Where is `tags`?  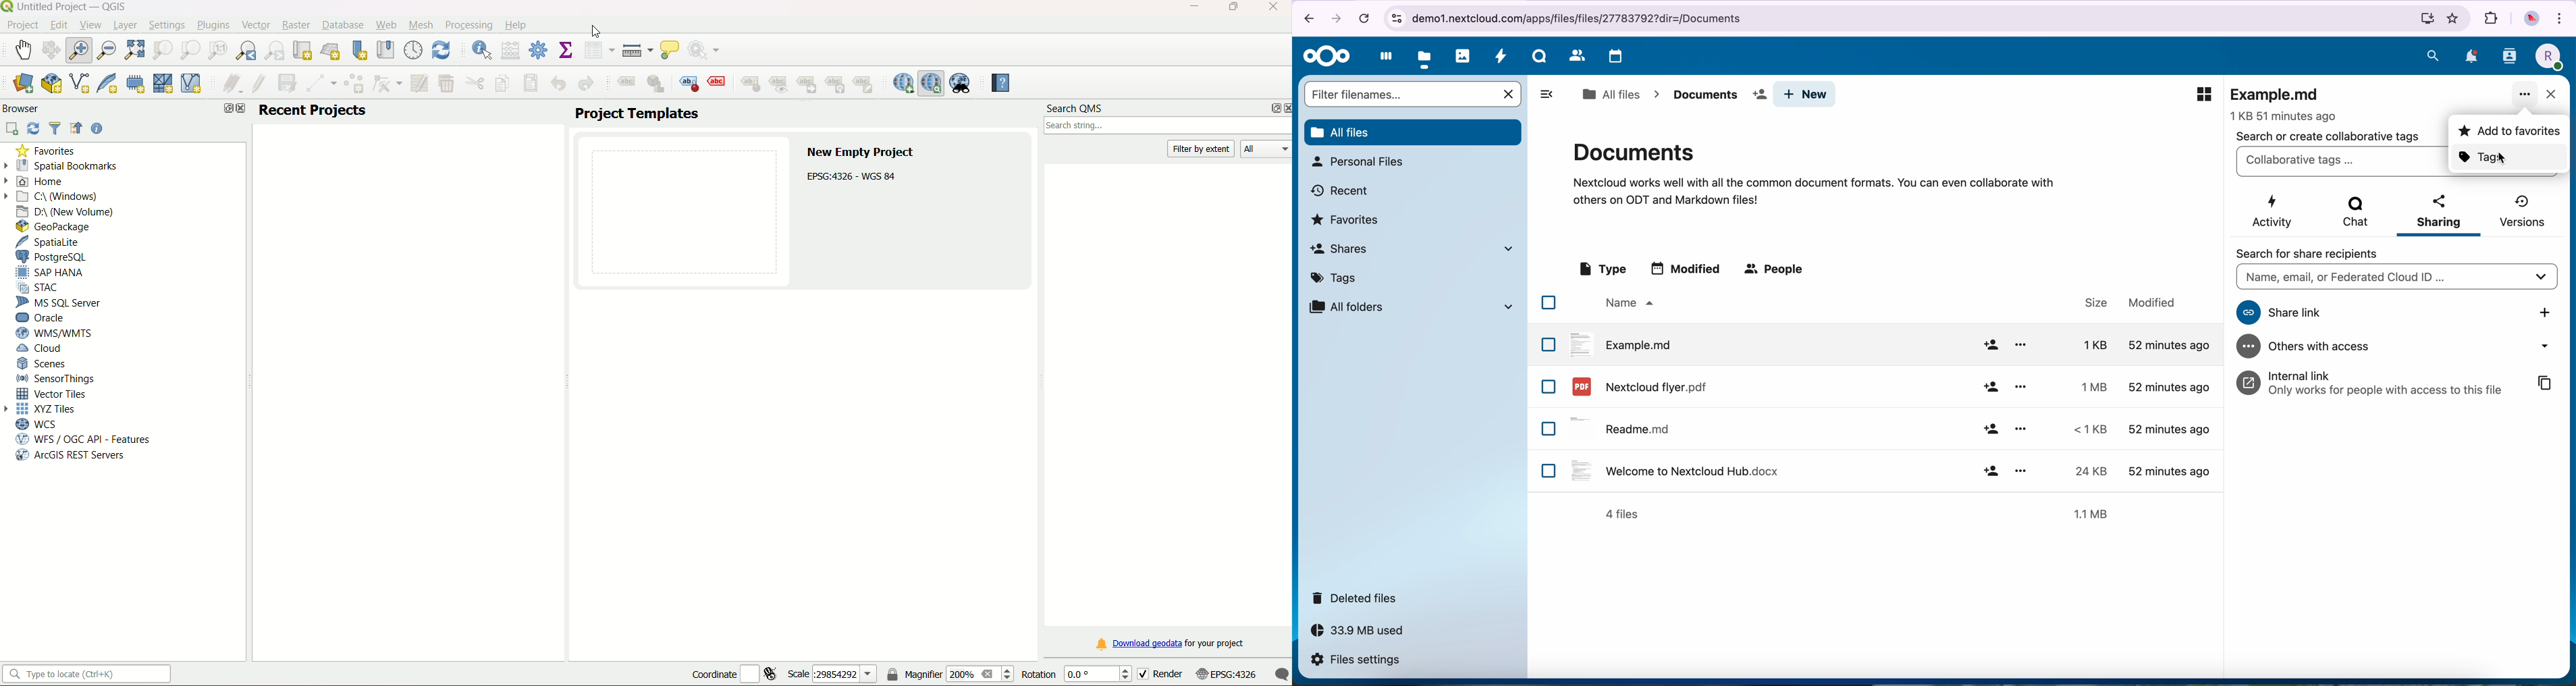
tags is located at coordinates (2509, 158).